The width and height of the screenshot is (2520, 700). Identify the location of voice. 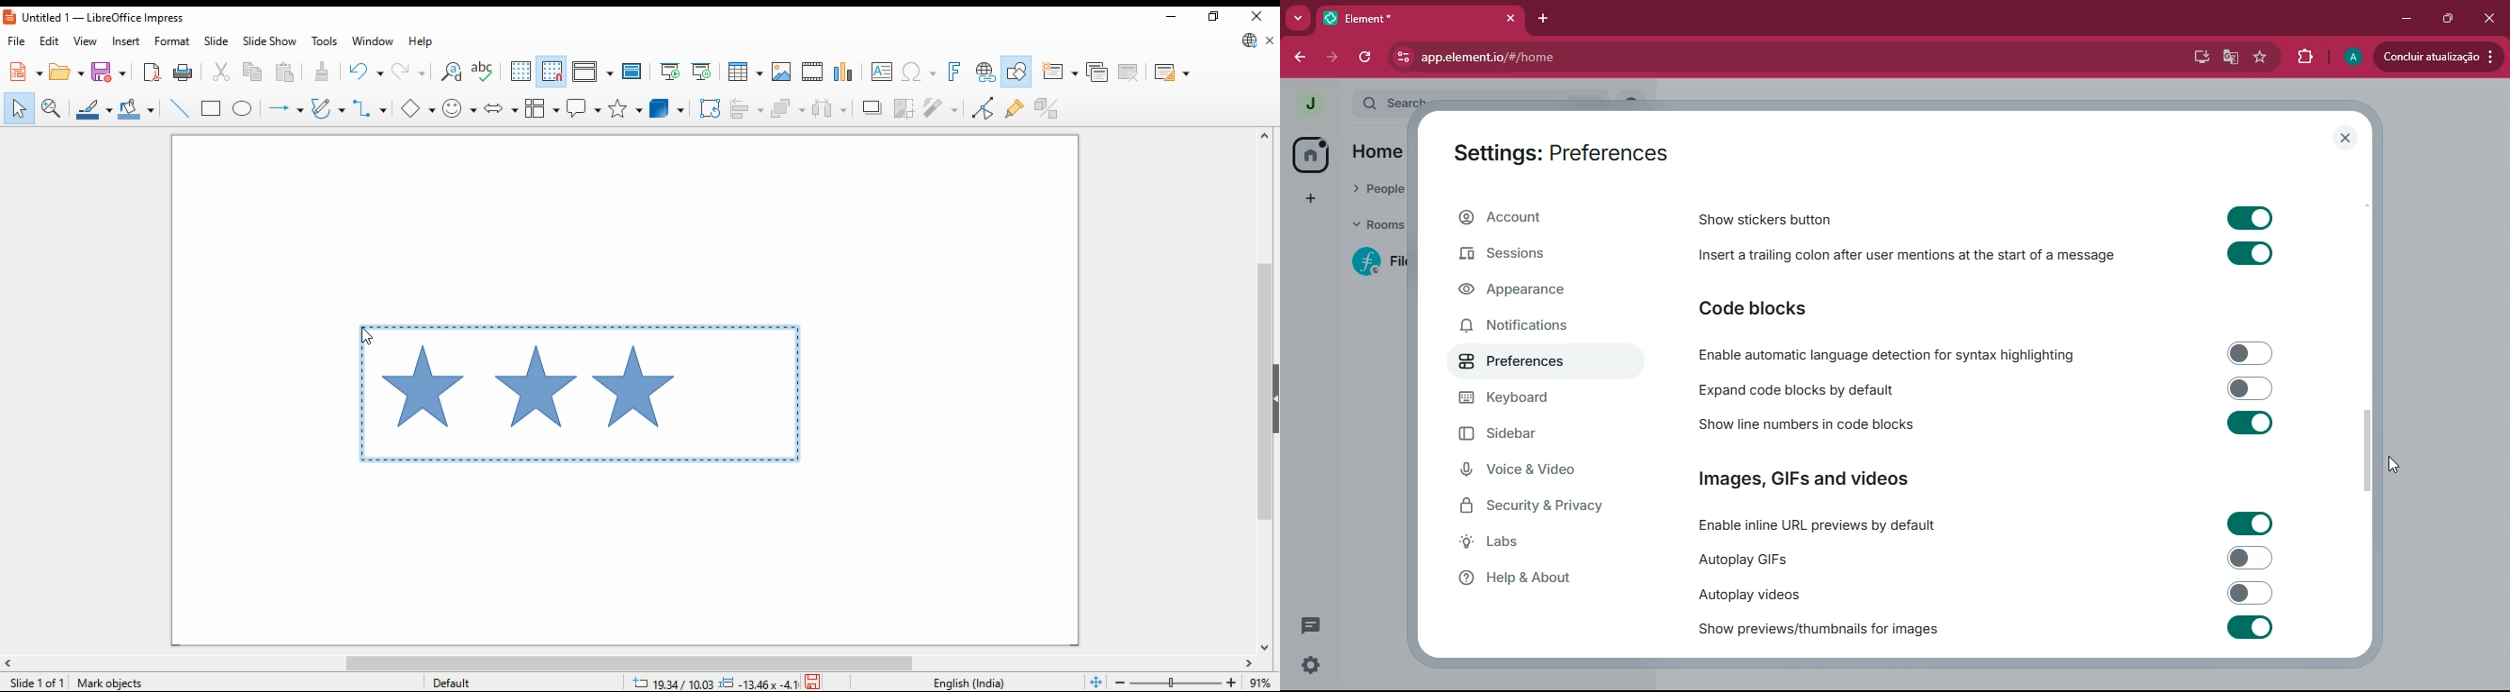
(1536, 472).